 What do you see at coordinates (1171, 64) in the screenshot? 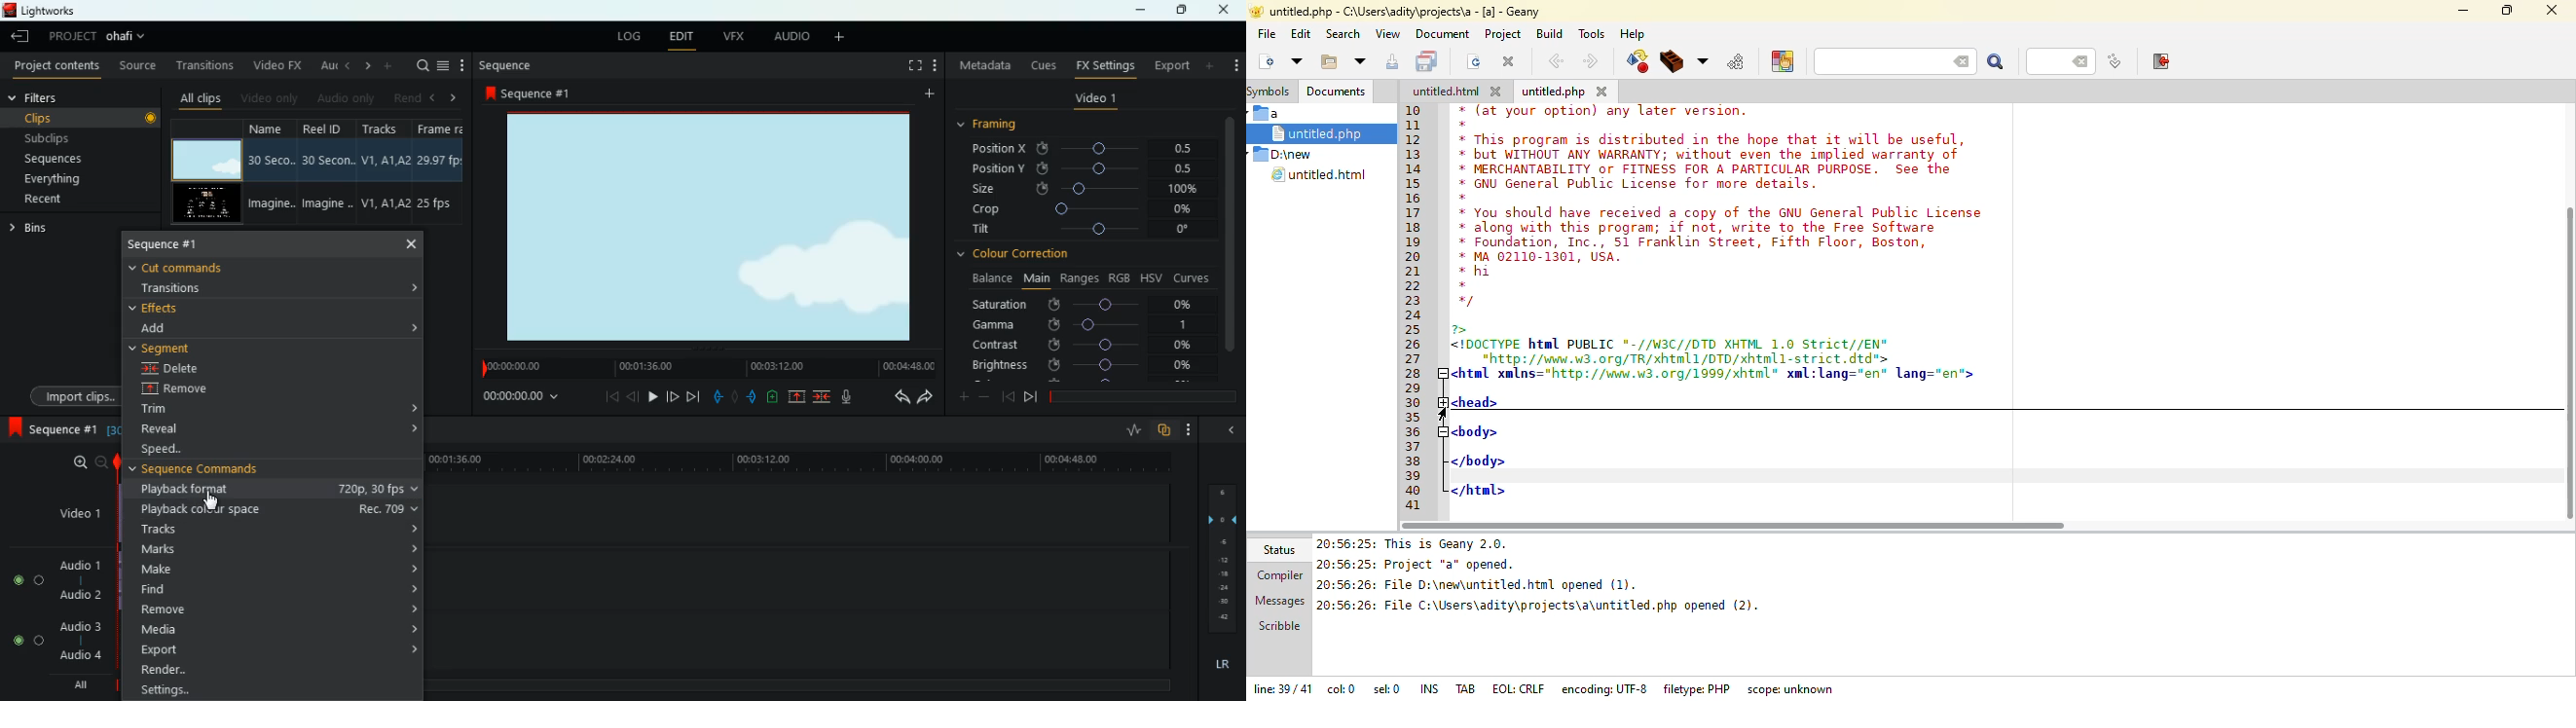
I see `export` at bounding box center [1171, 64].